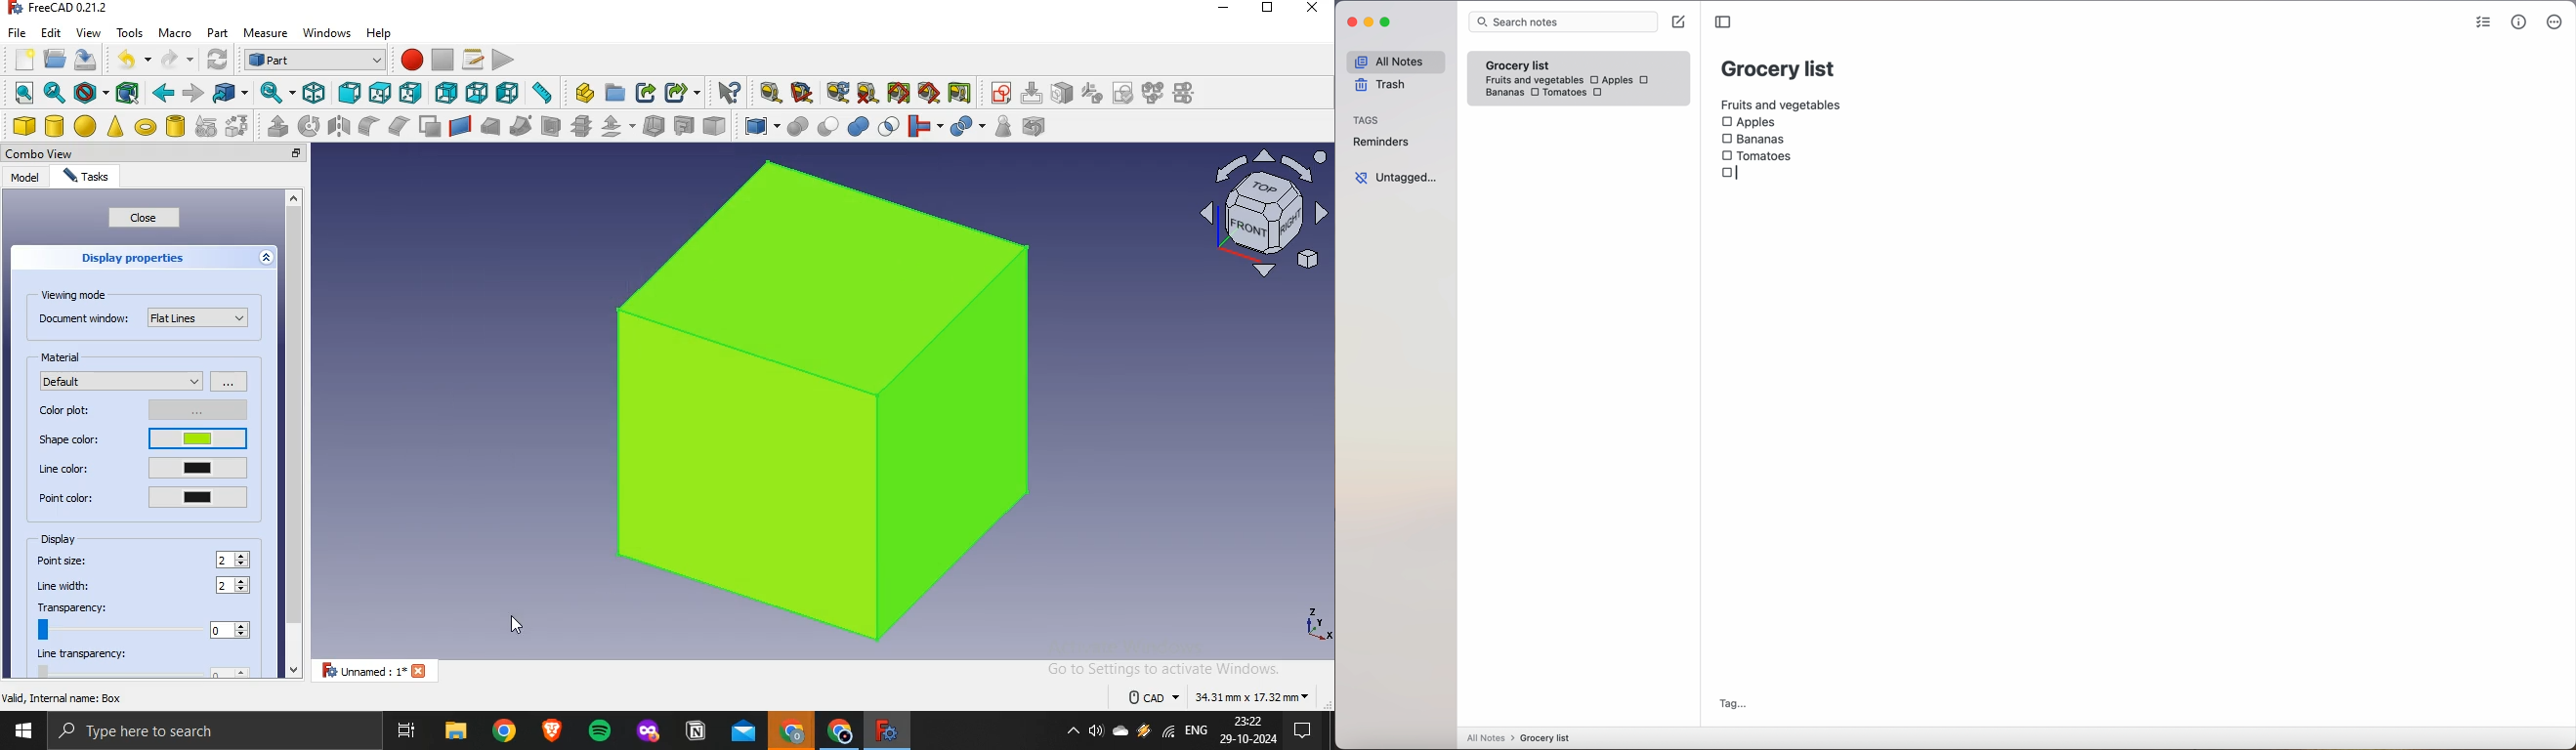  I want to click on fit selection, so click(54, 93).